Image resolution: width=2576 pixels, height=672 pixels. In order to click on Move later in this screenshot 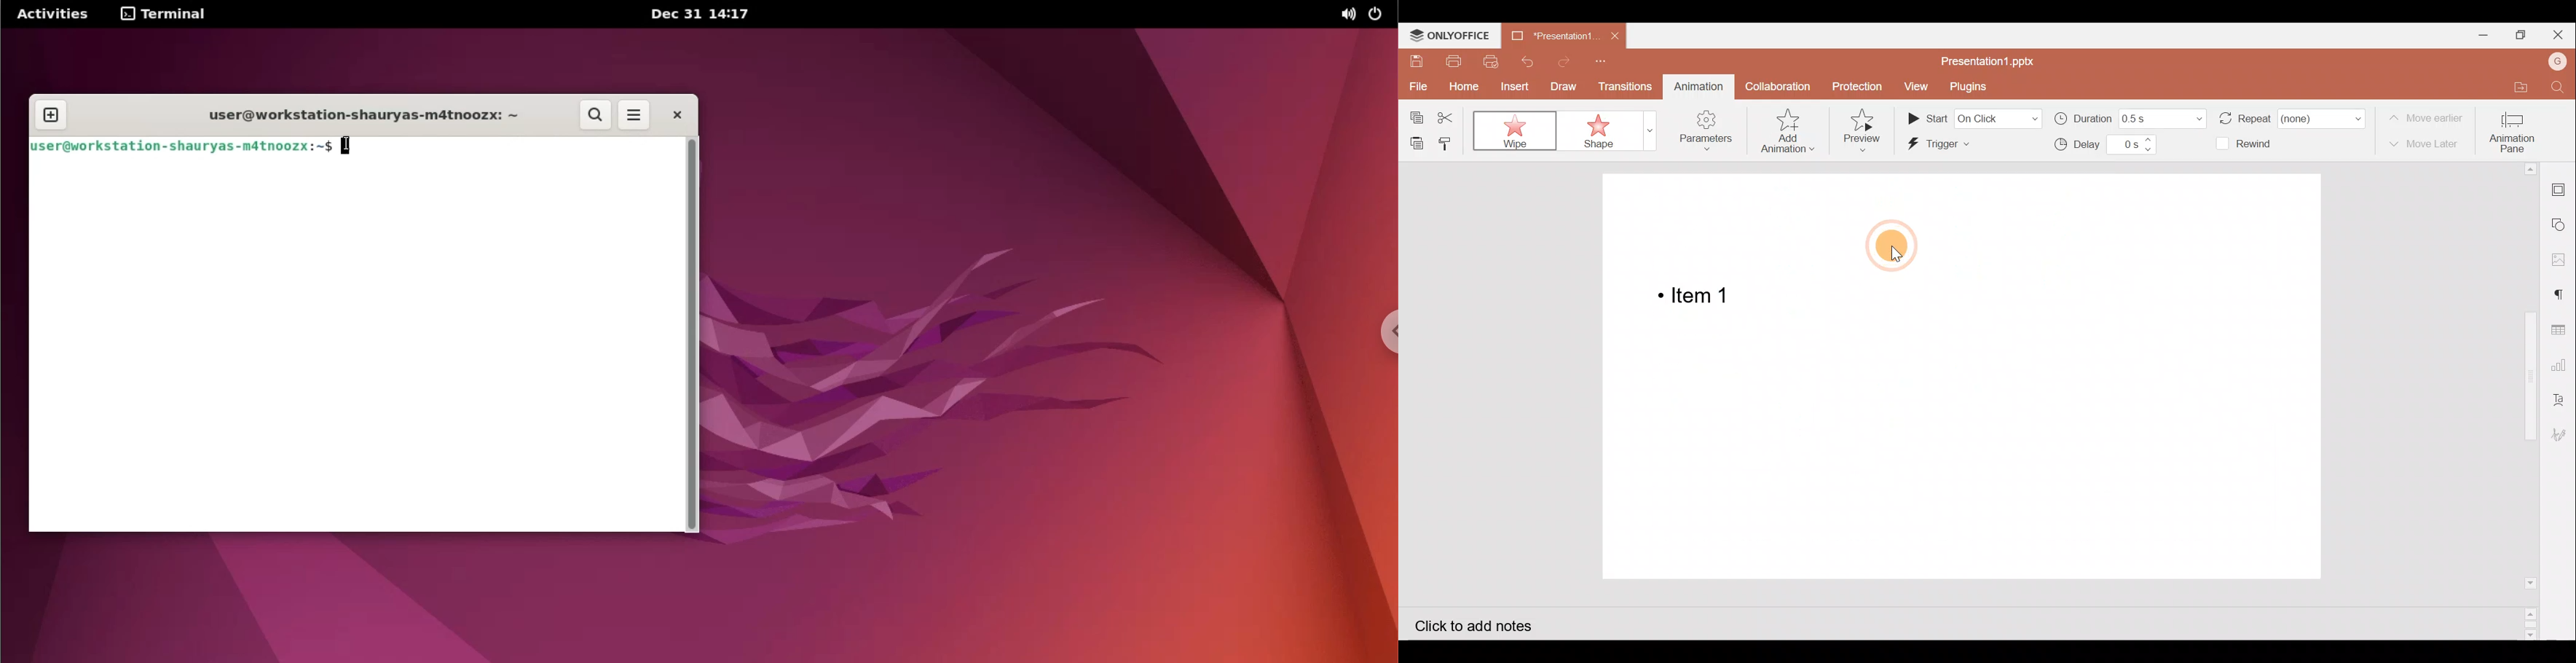, I will do `click(2426, 145)`.